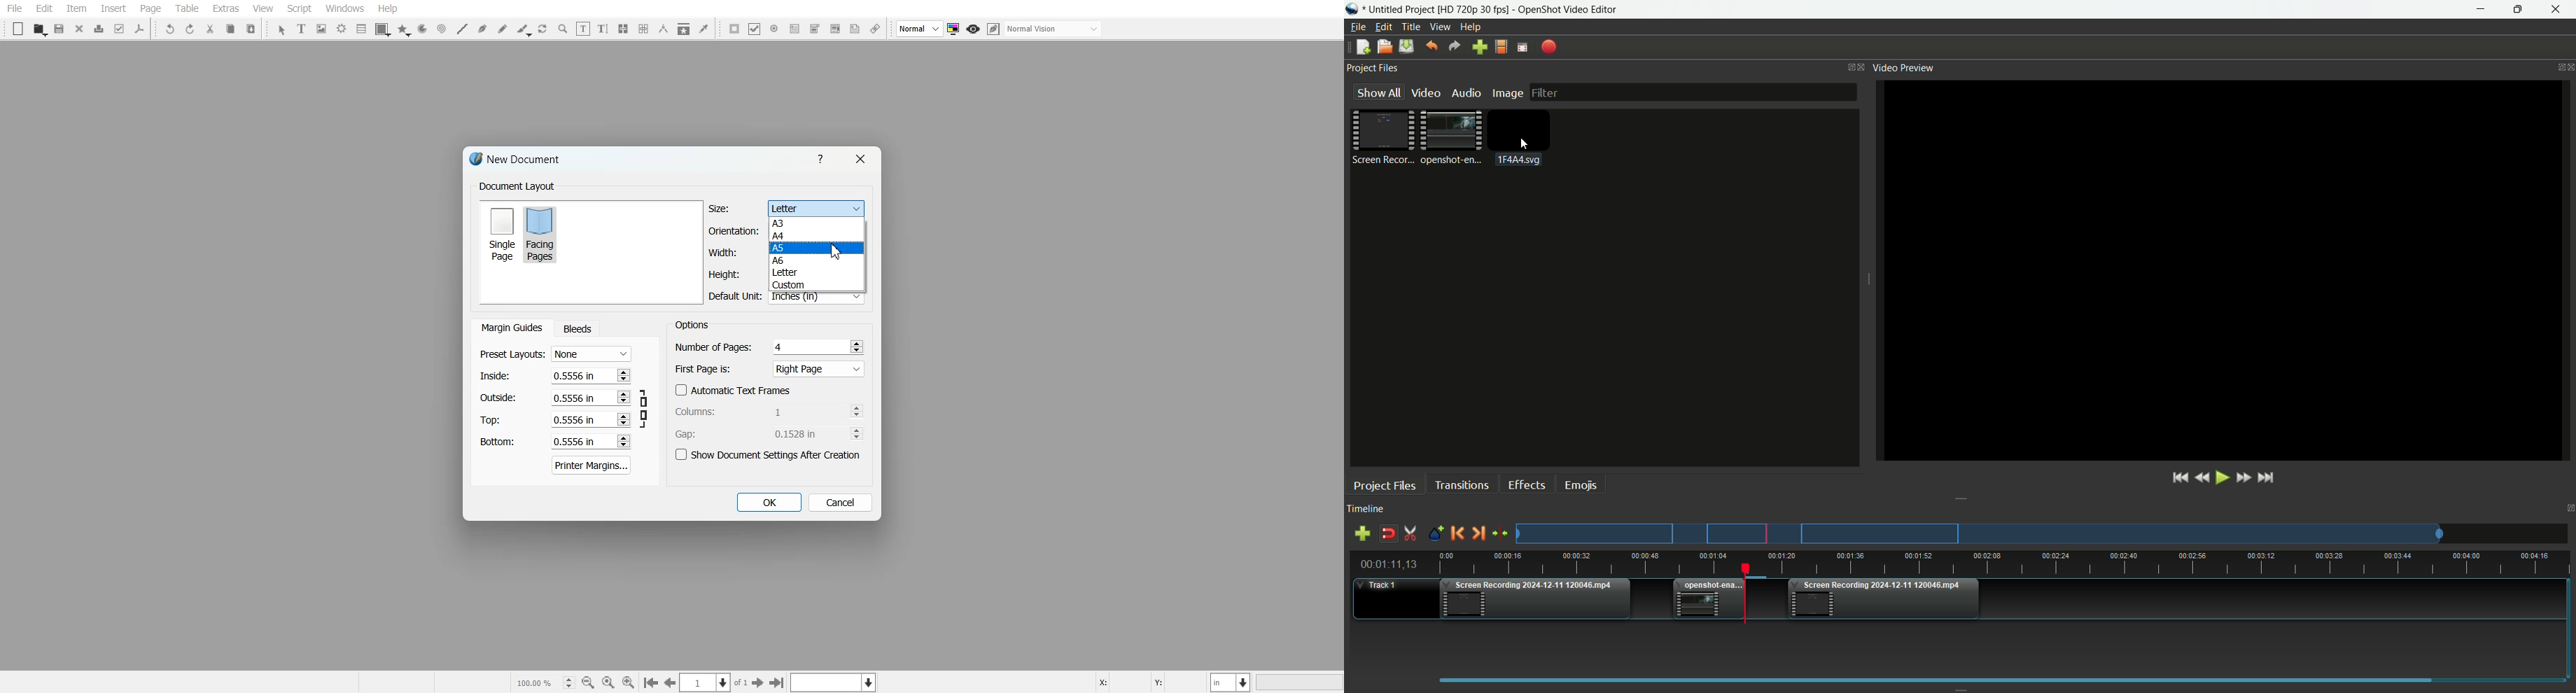 This screenshot has width=2576, height=700. What do you see at coordinates (778, 682) in the screenshot?
I see `Go to the first page` at bounding box center [778, 682].